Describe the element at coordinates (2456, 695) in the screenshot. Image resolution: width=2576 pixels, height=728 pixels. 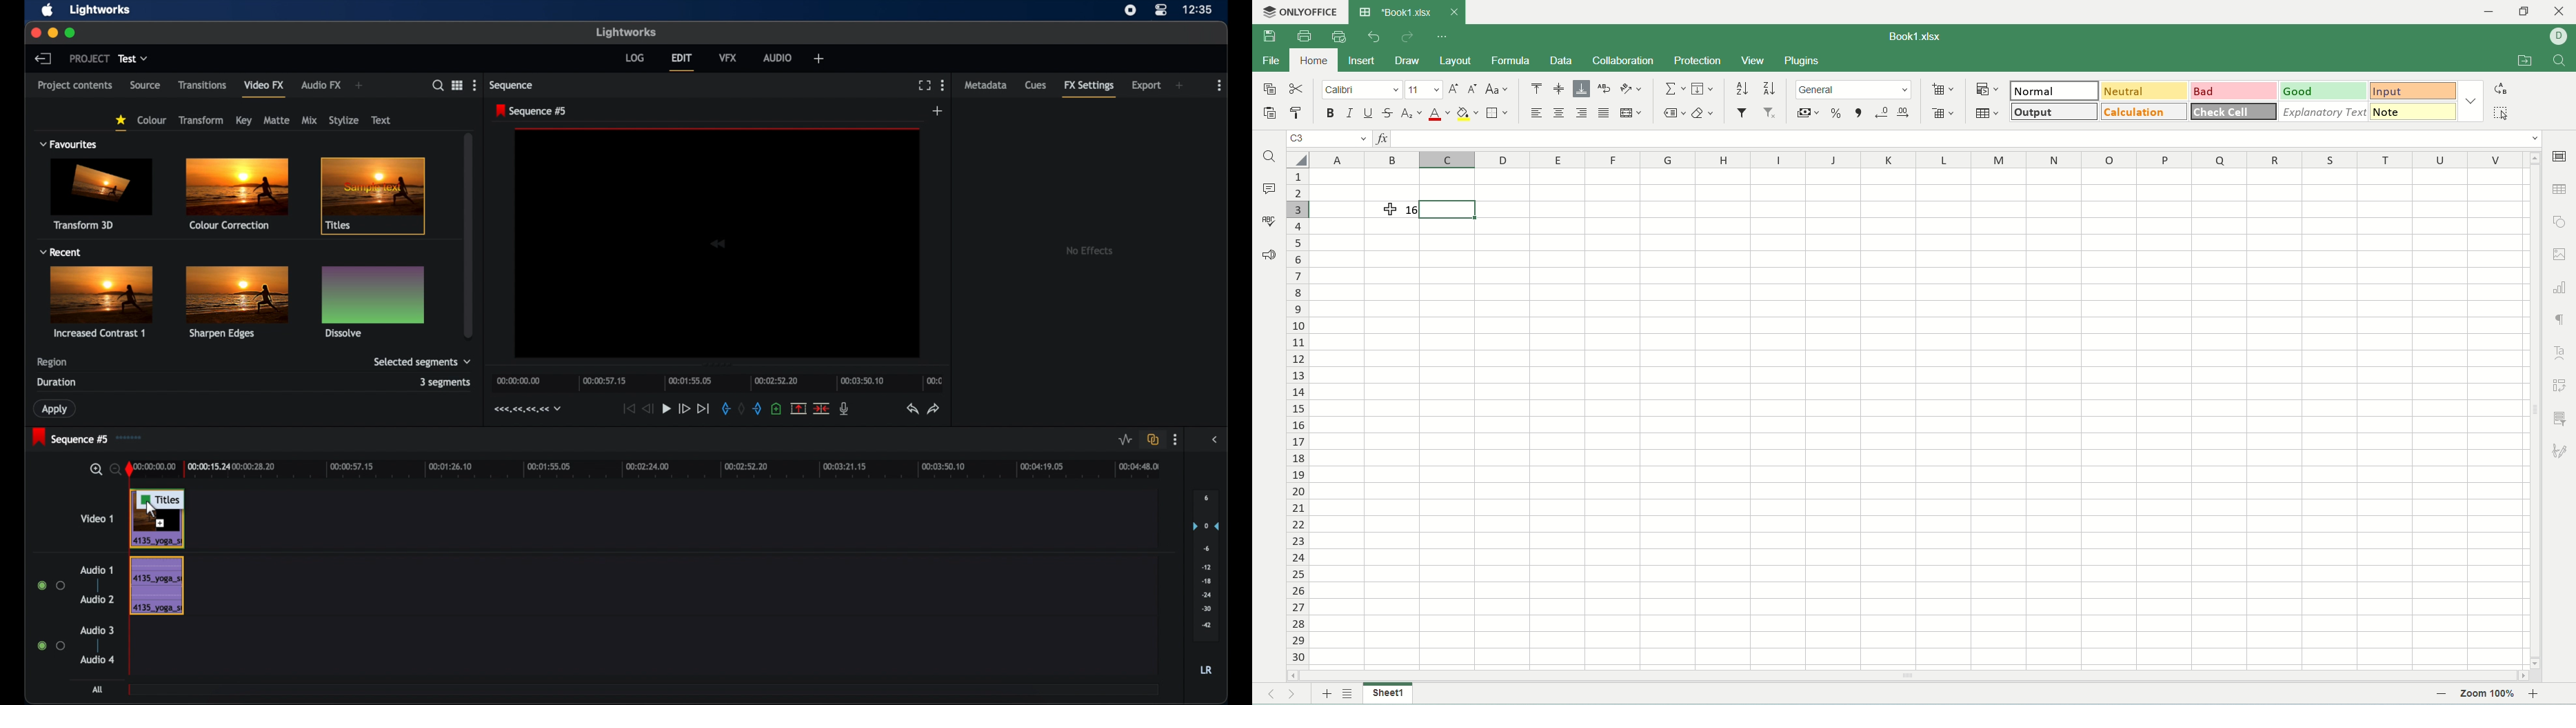
I see `zoom bar` at that location.